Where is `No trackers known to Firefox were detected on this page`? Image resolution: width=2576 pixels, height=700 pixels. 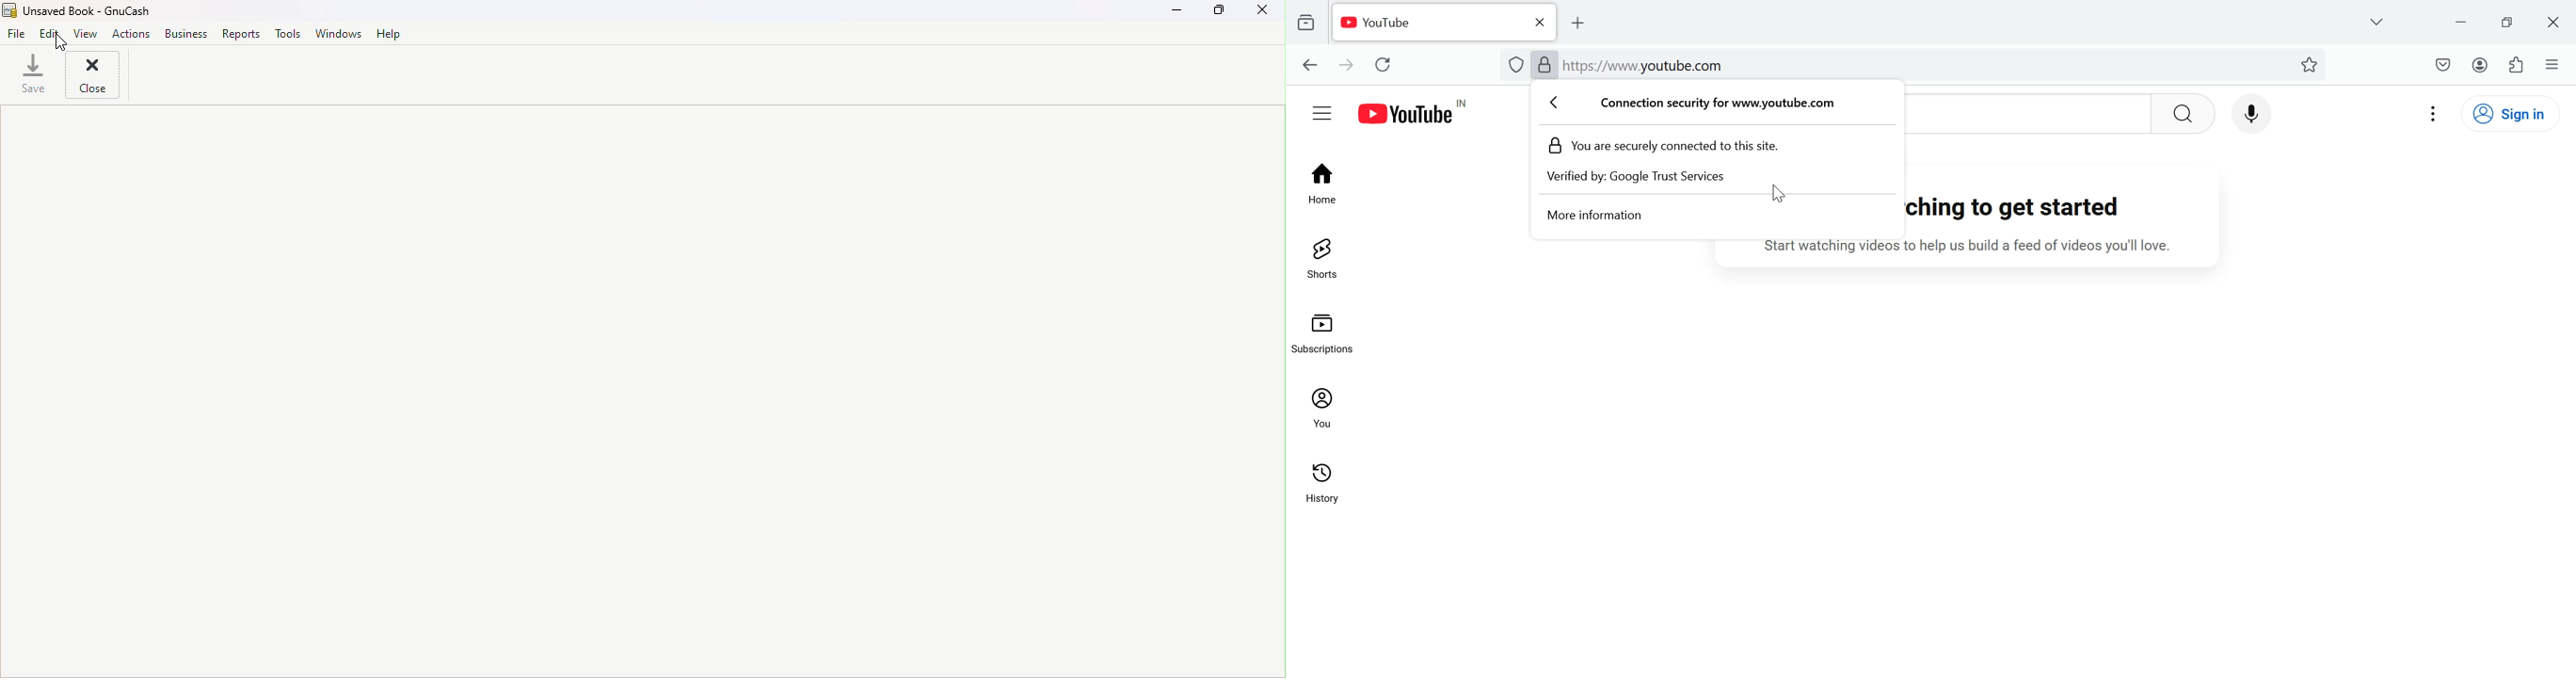
No trackers known to Firefox were detected on this page is located at coordinates (1517, 65).